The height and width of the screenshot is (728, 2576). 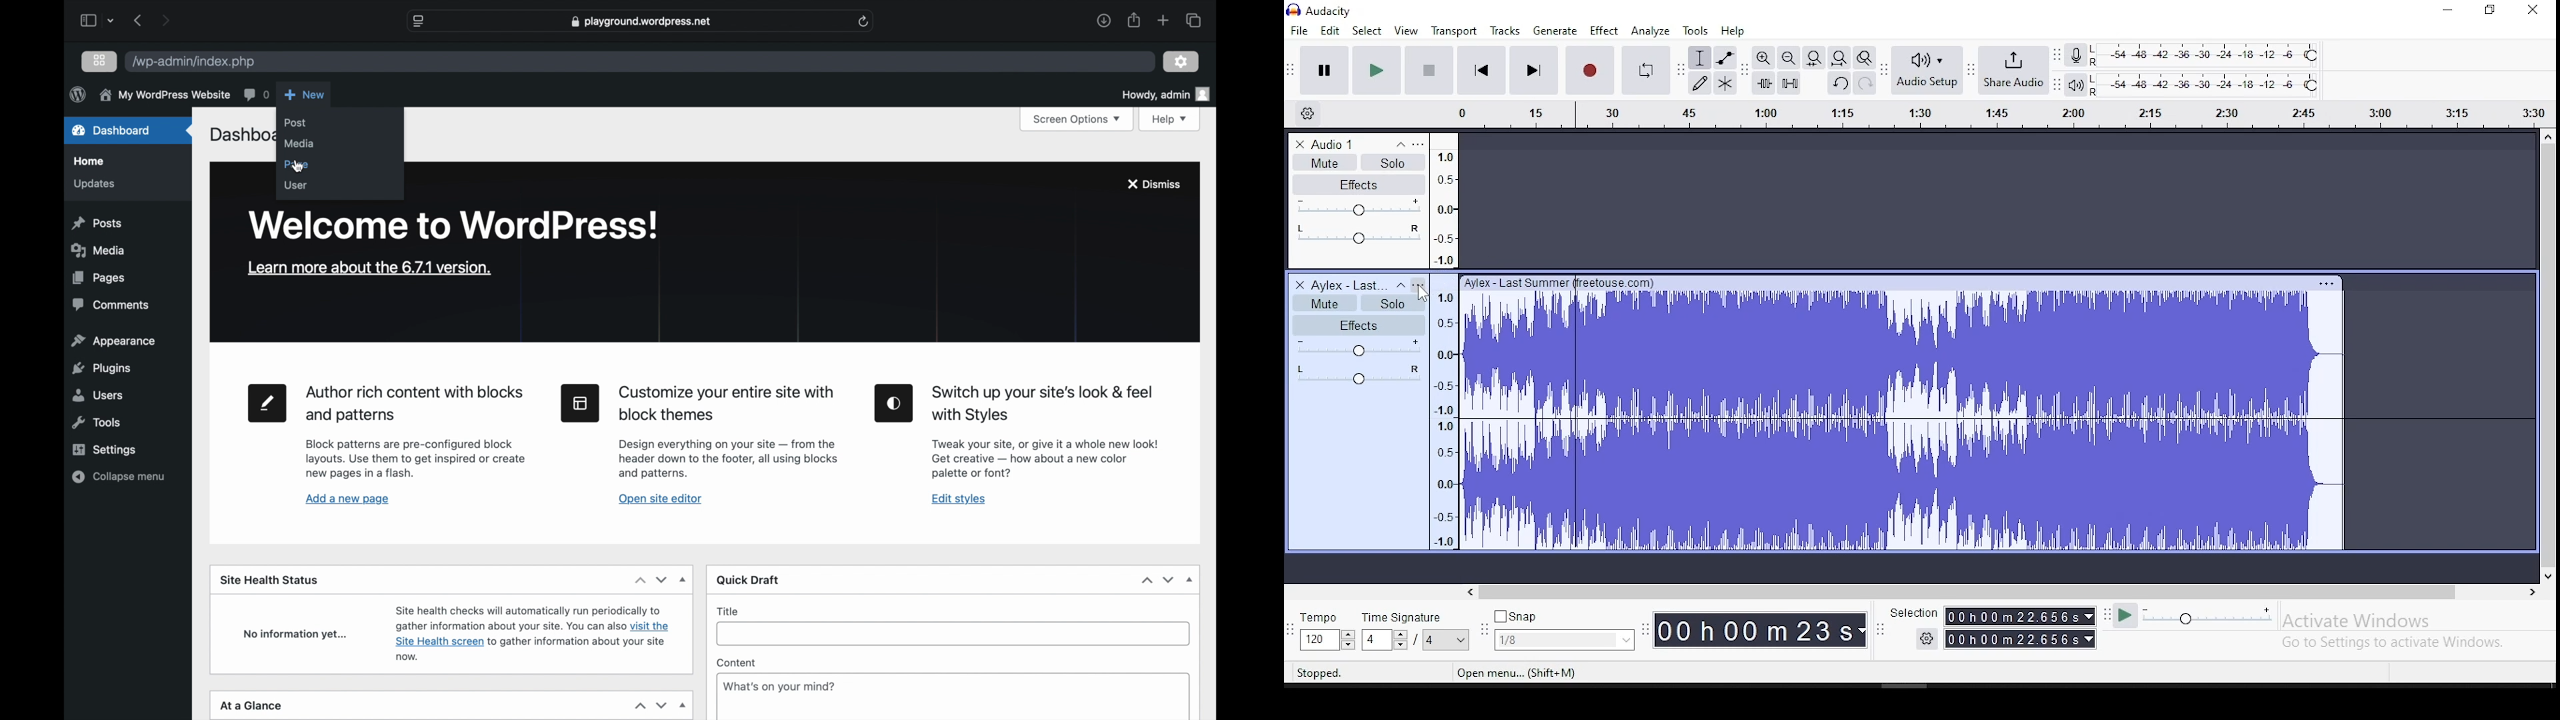 What do you see at coordinates (2096, 63) in the screenshot?
I see `R` at bounding box center [2096, 63].